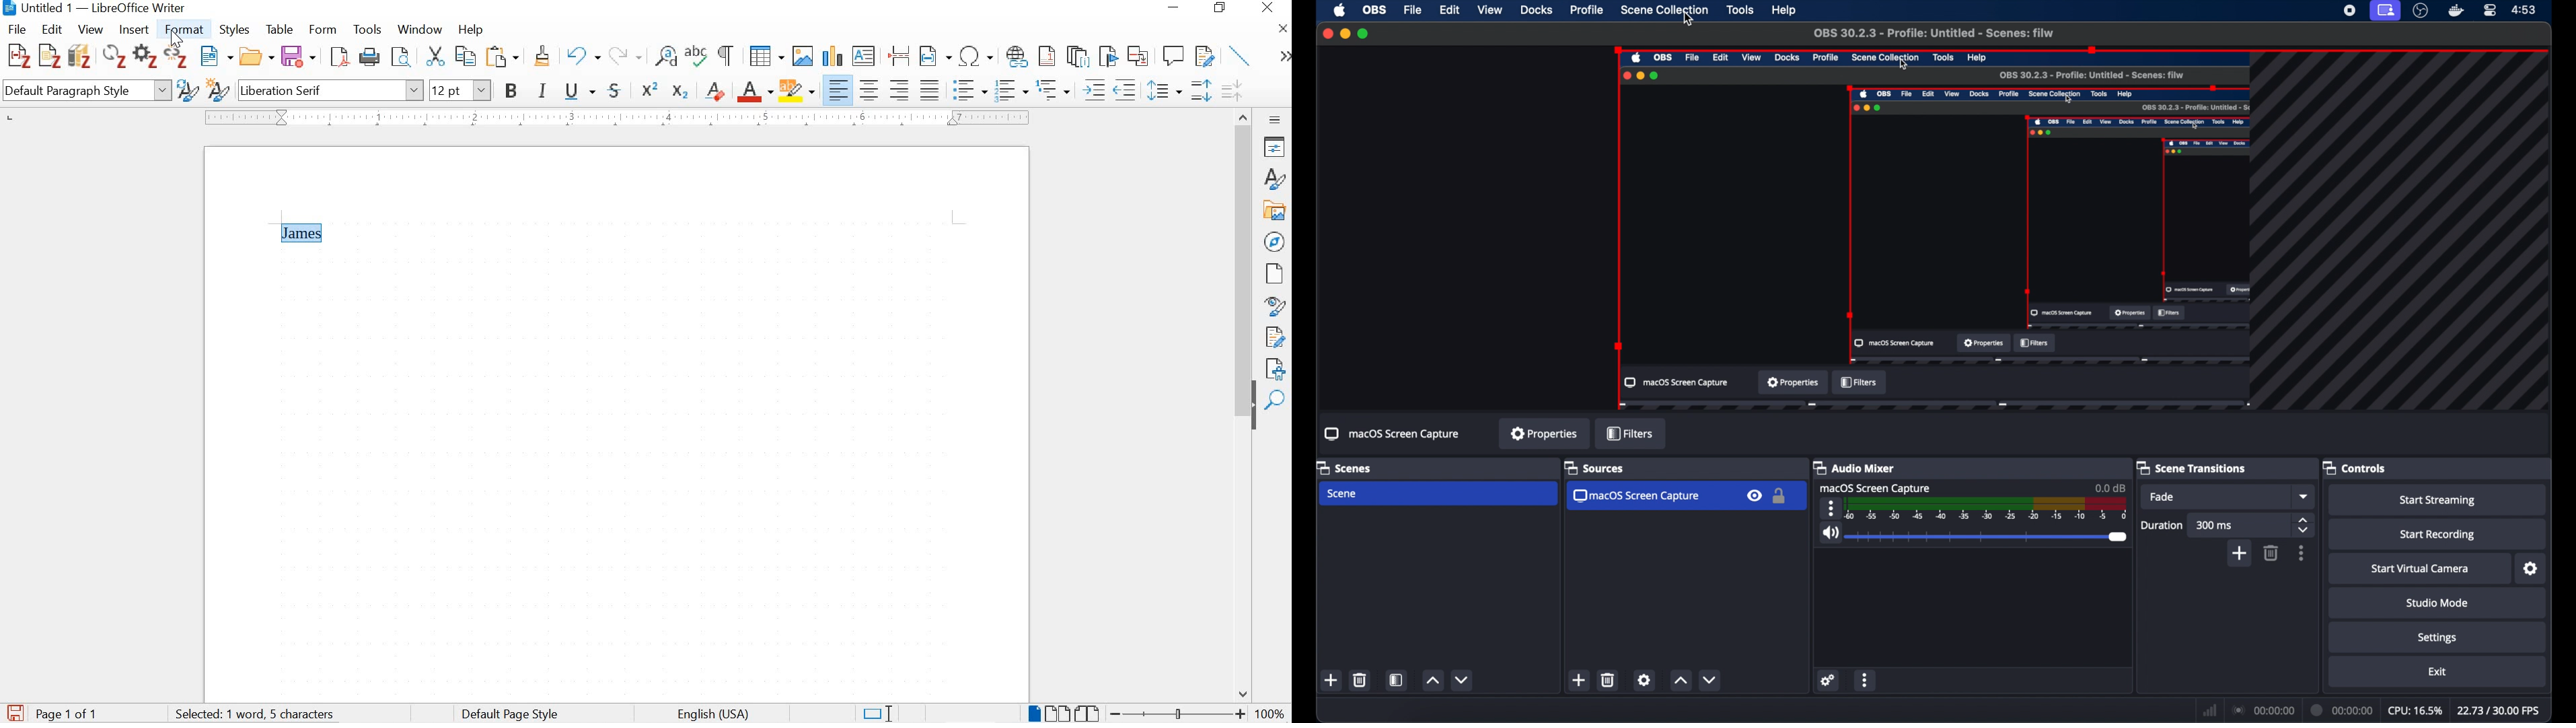  What do you see at coordinates (2303, 553) in the screenshot?
I see `more options` at bounding box center [2303, 553].